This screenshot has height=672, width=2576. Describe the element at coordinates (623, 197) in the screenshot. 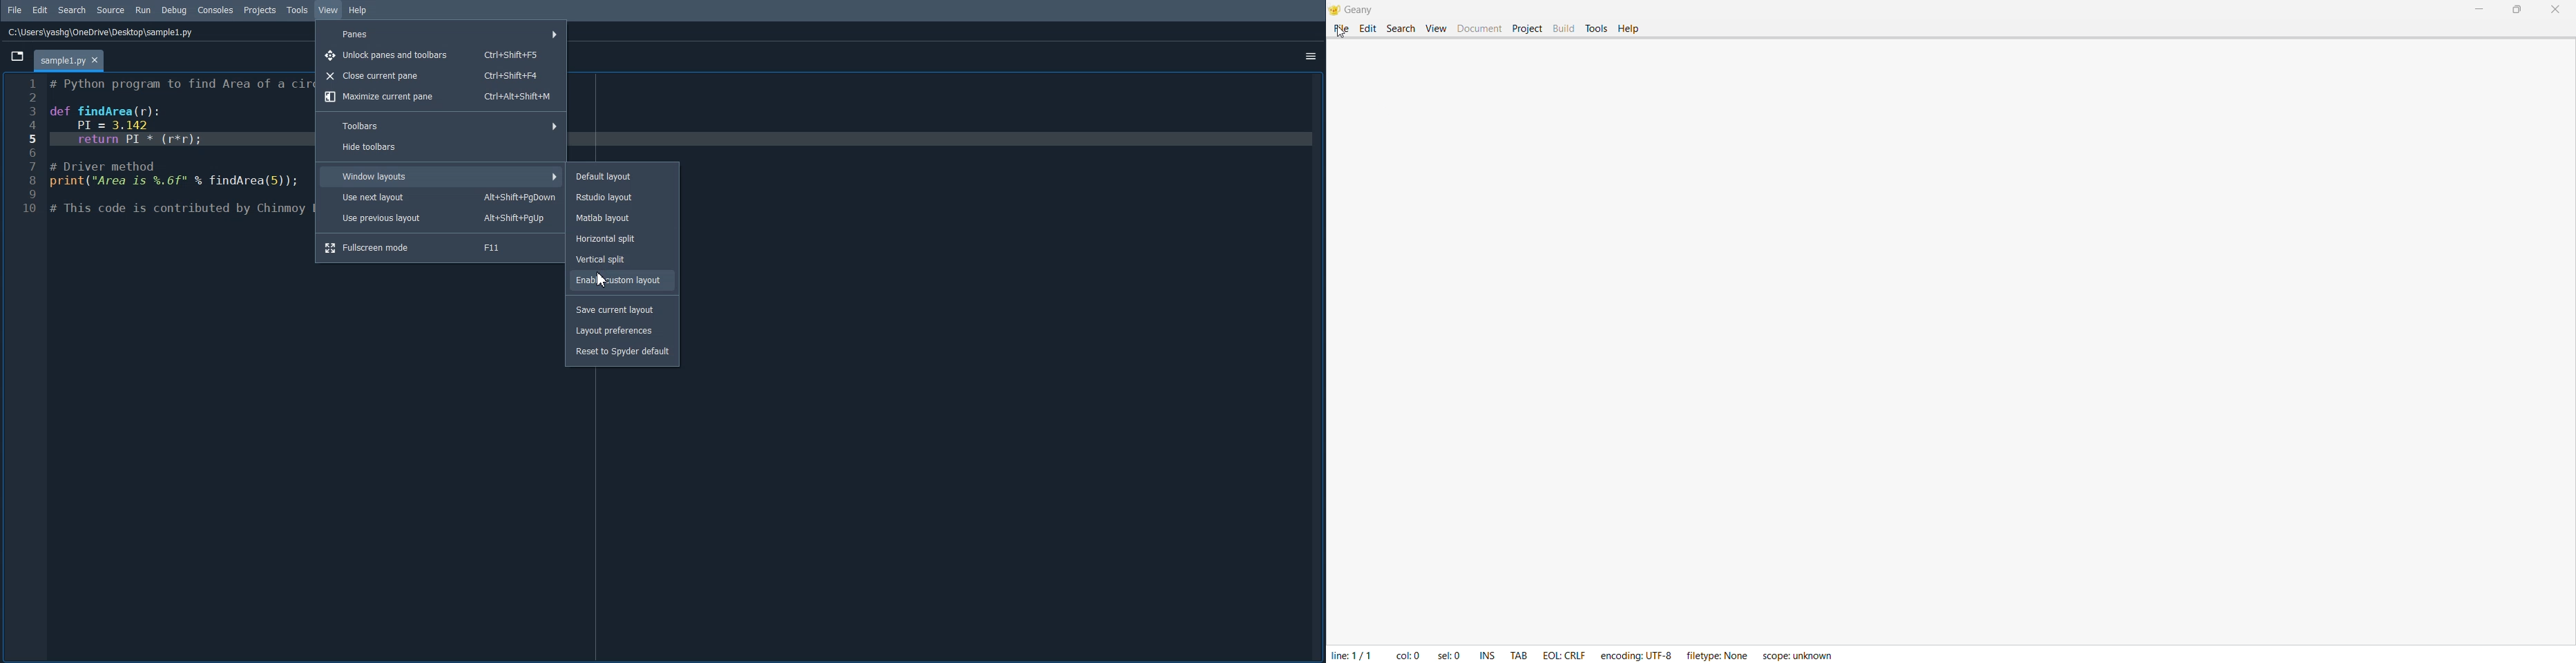

I see `Rstudio layout` at that location.